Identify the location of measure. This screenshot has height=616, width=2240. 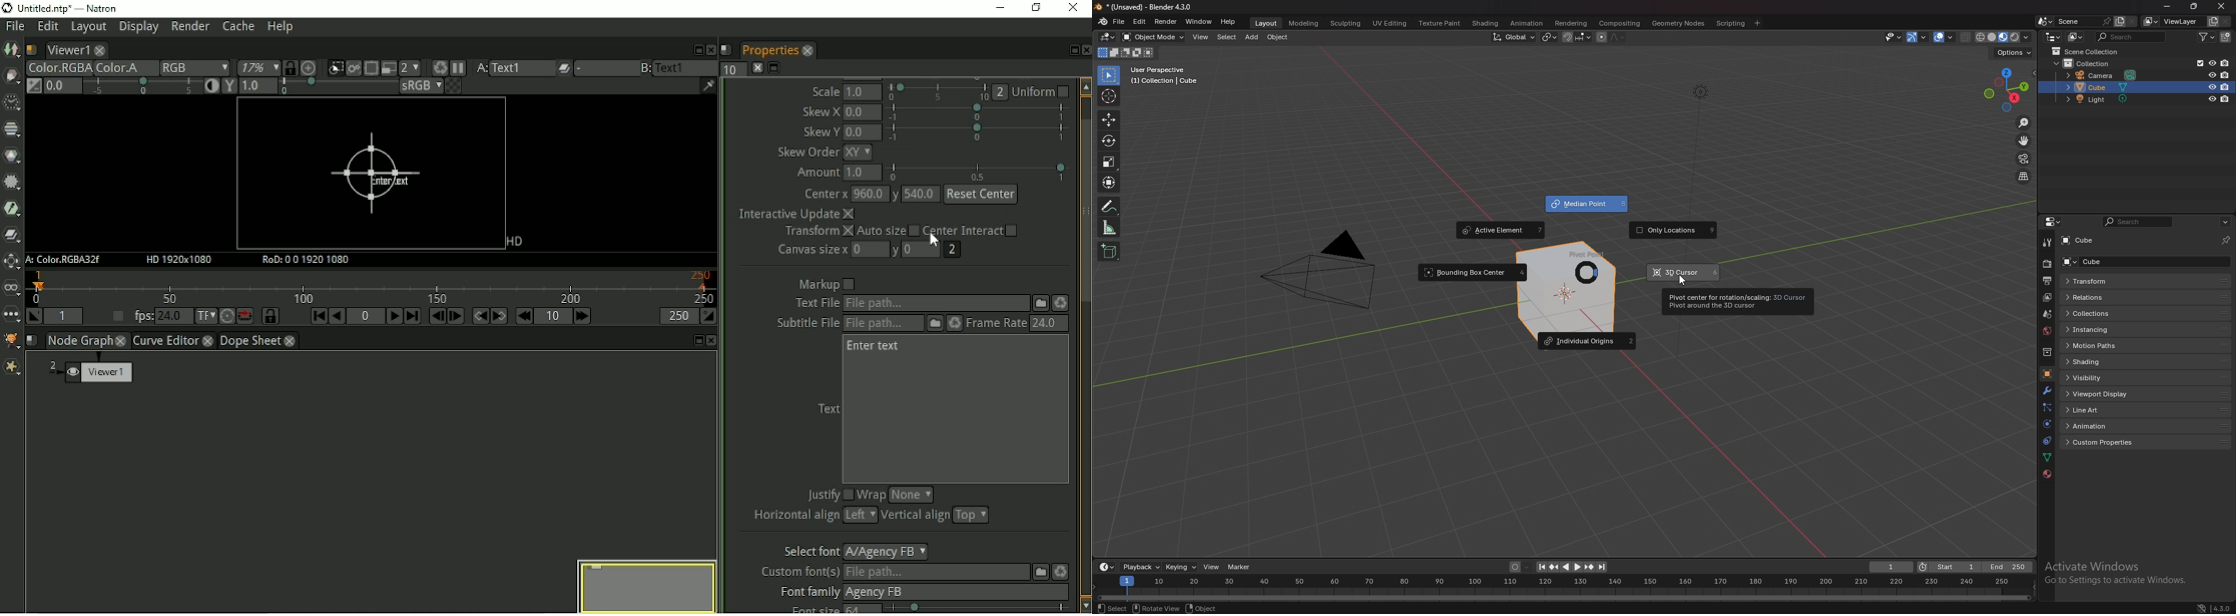
(1109, 227).